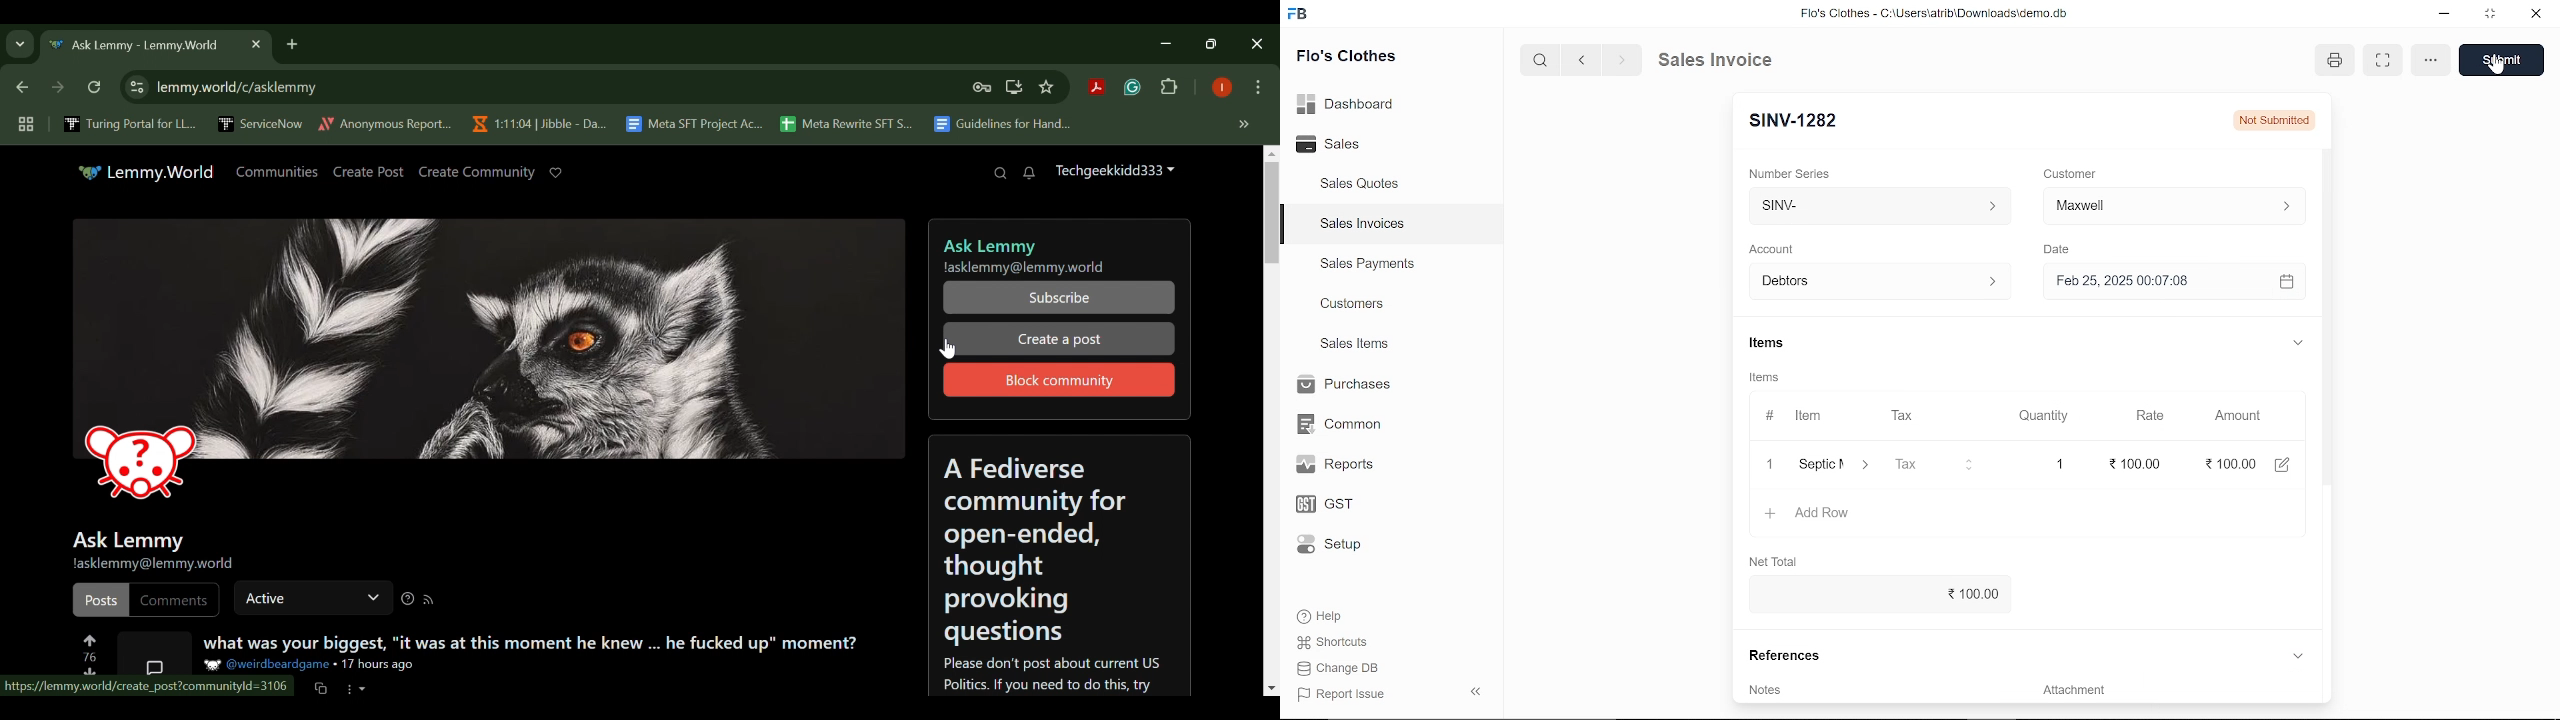 The width and height of the screenshot is (2576, 728). I want to click on restore down, so click(2487, 13).